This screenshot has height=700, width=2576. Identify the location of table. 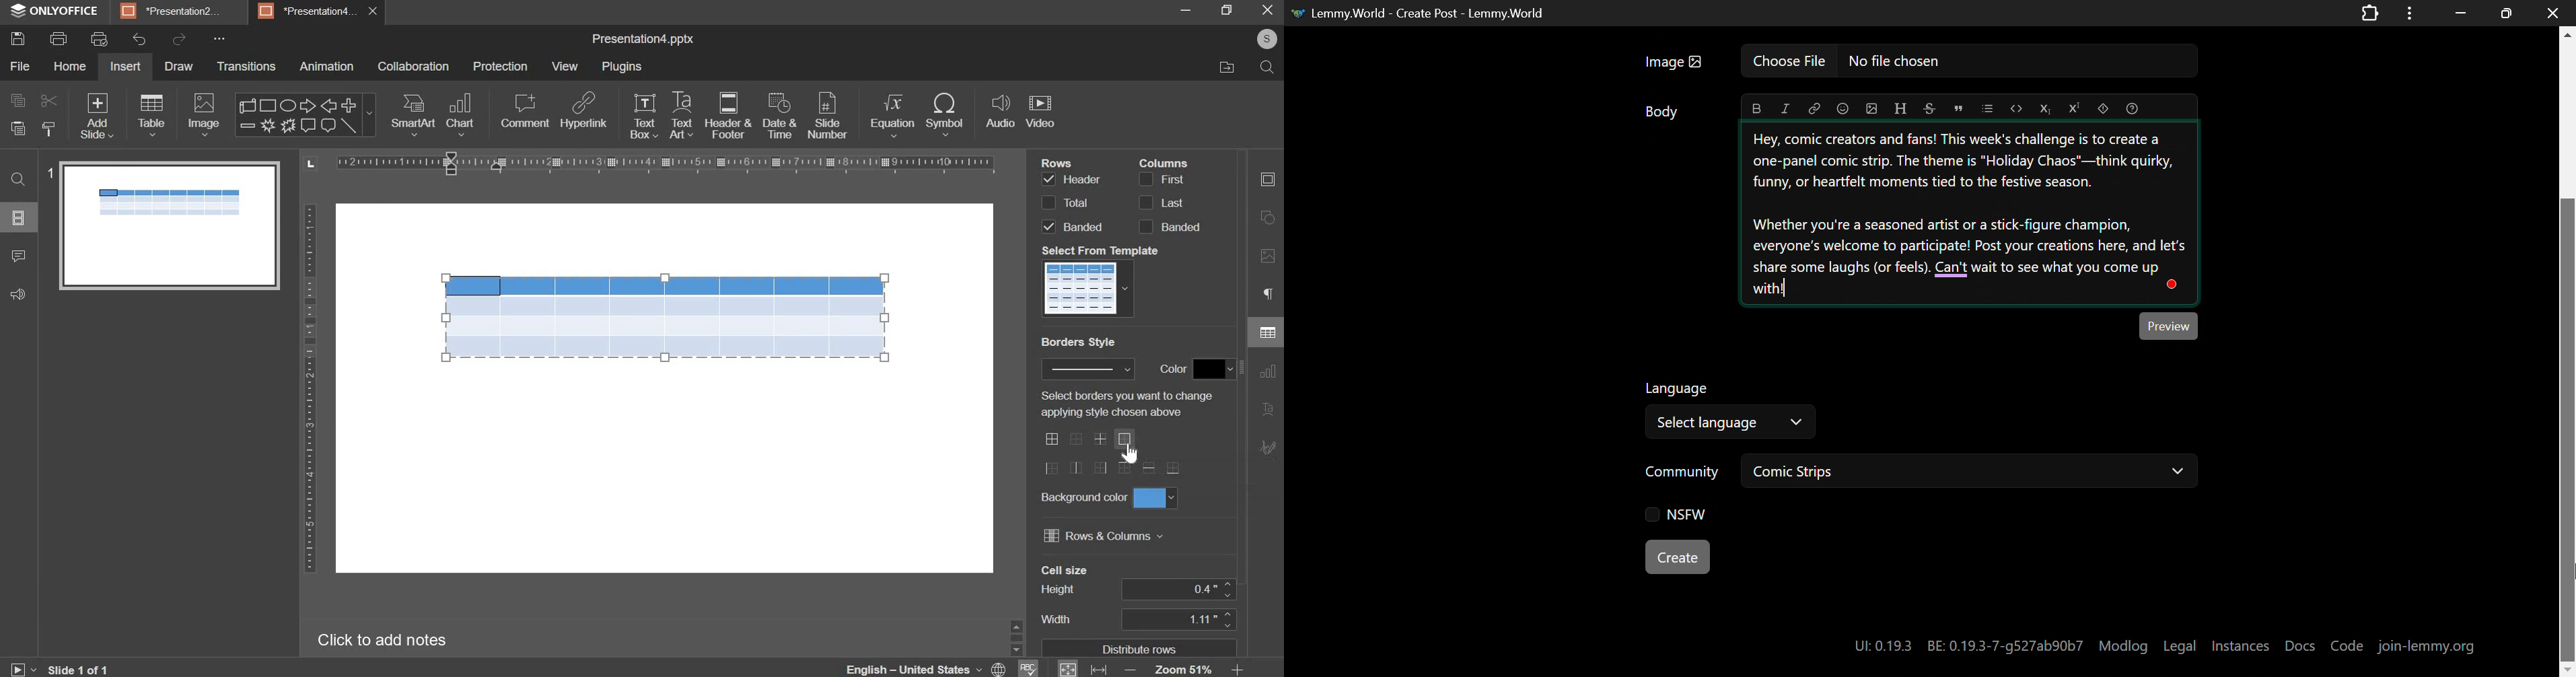
(668, 316).